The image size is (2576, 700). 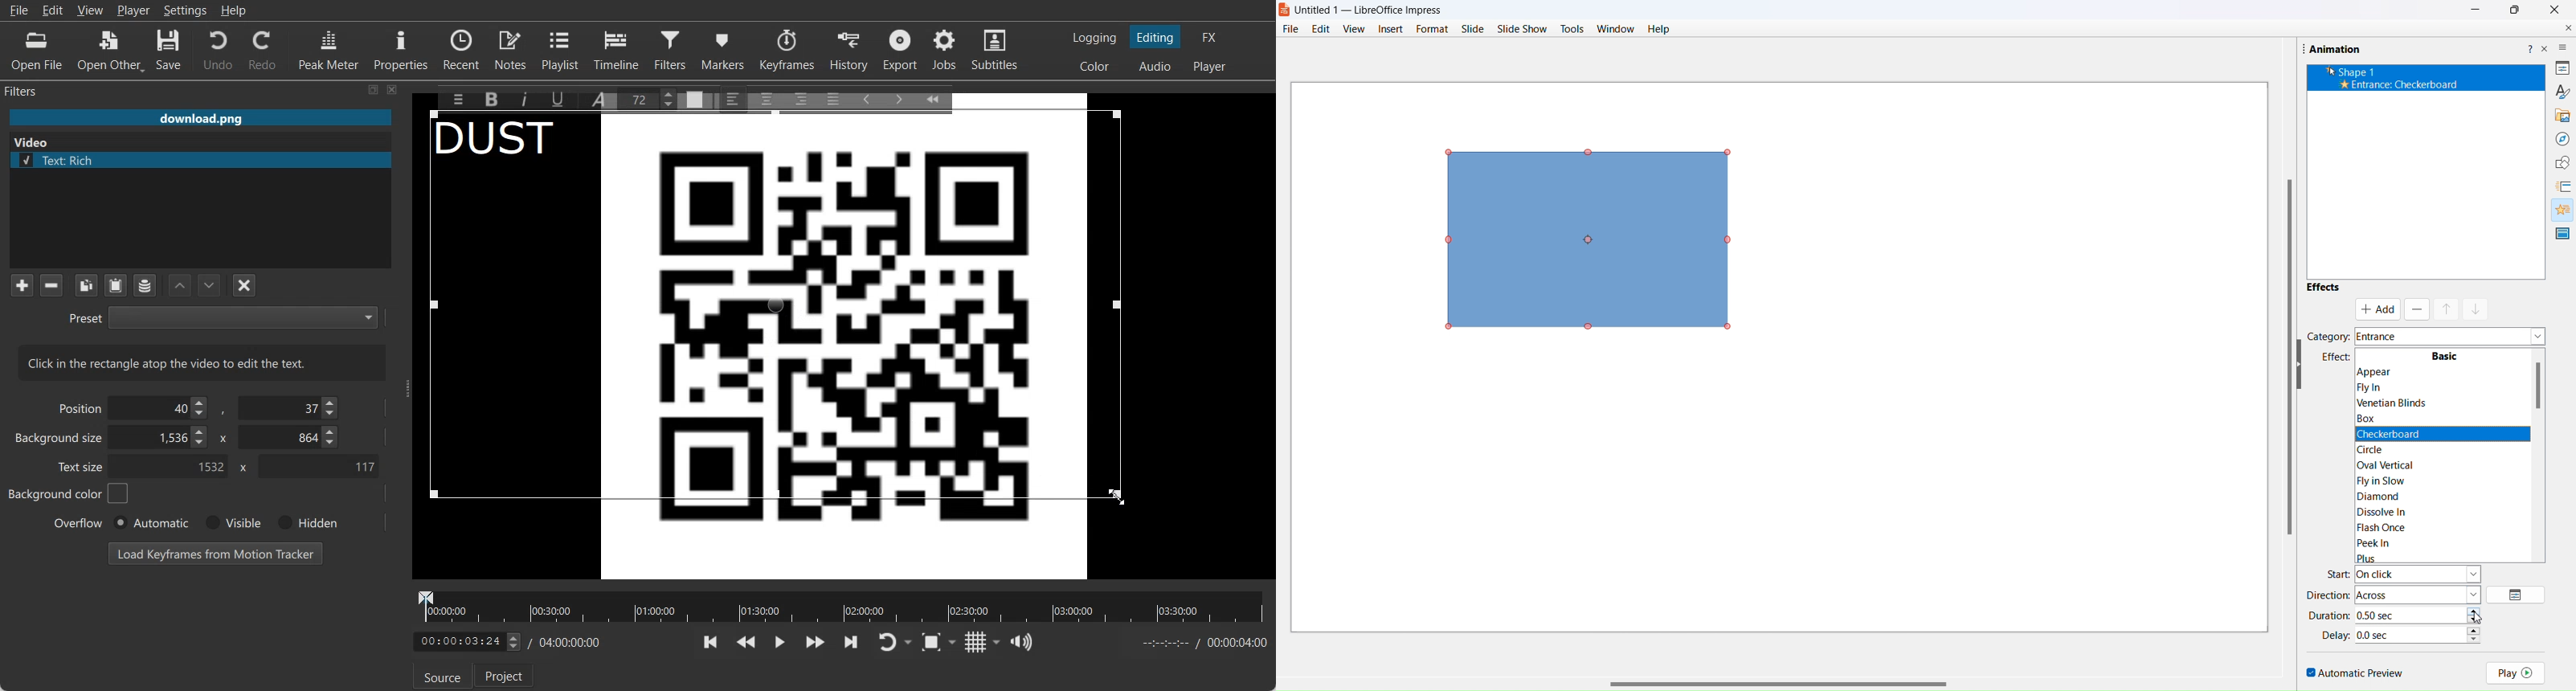 What do you see at coordinates (2476, 632) in the screenshot?
I see `increase/decrease` at bounding box center [2476, 632].